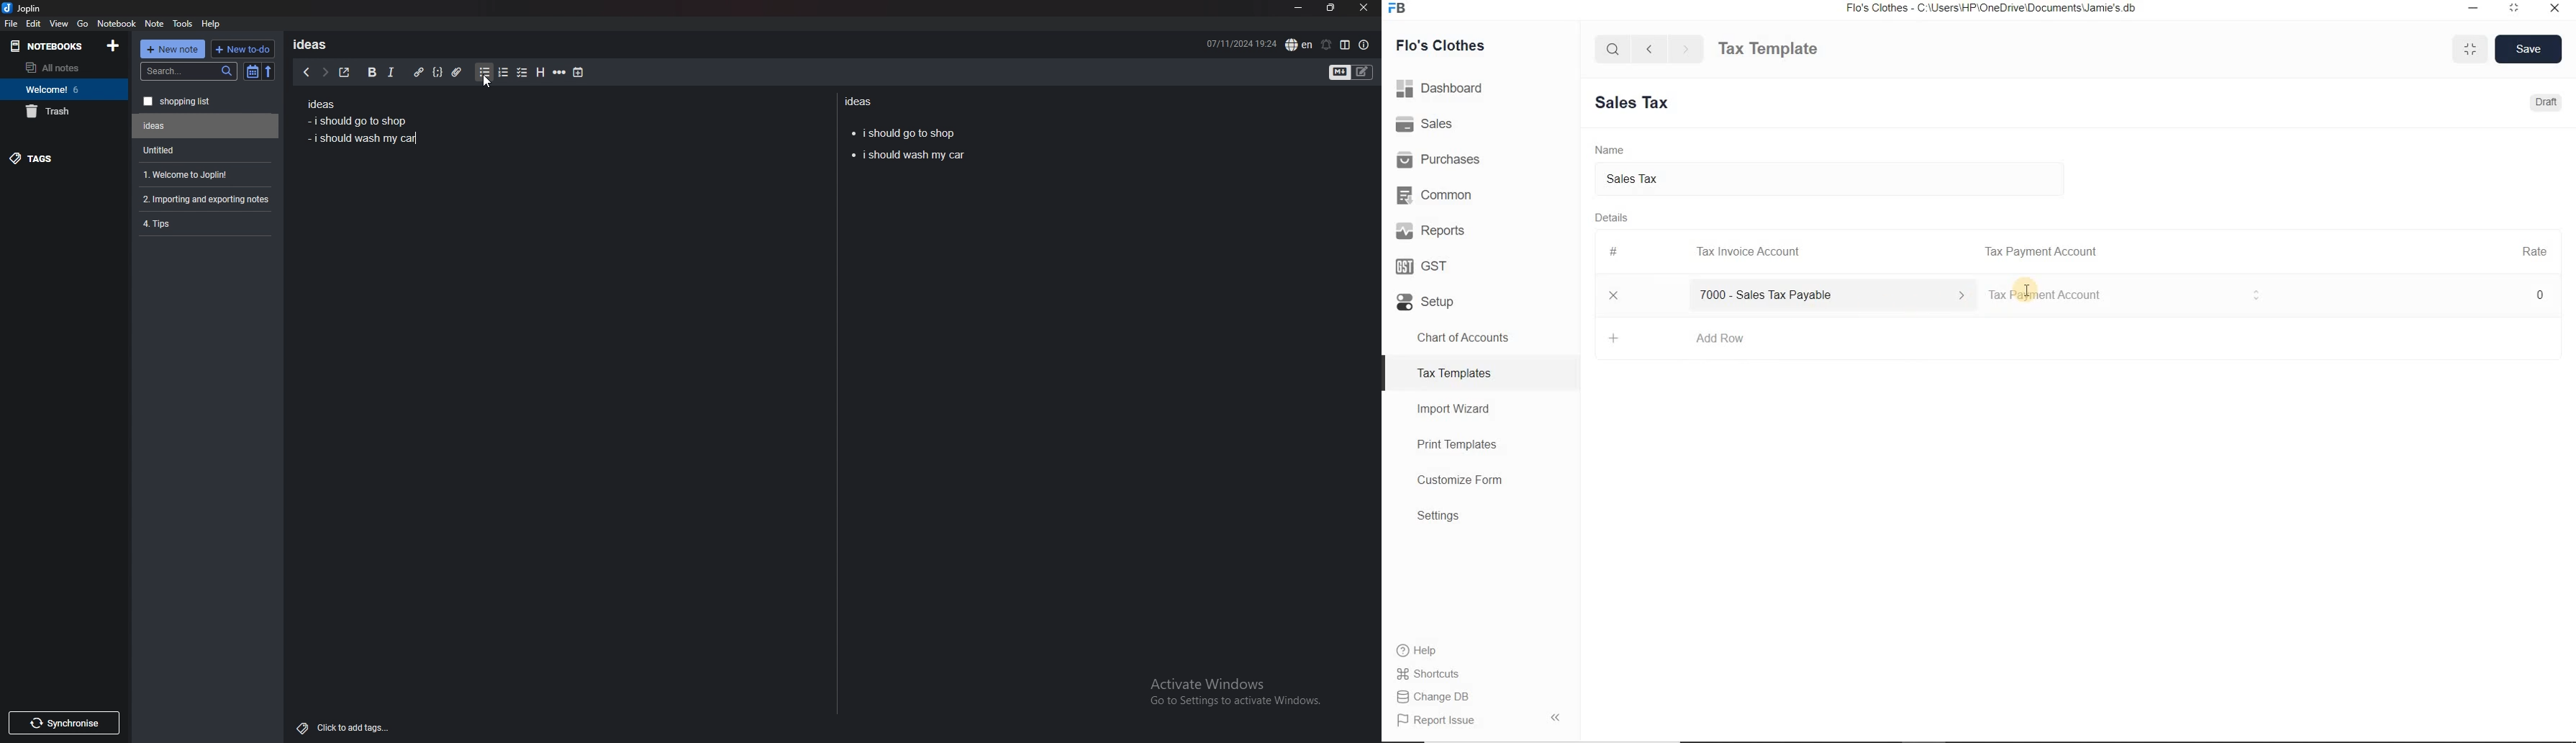 This screenshot has width=2576, height=756. Describe the element at coordinates (2548, 102) in the screenshot. I see `Draft` at that location.